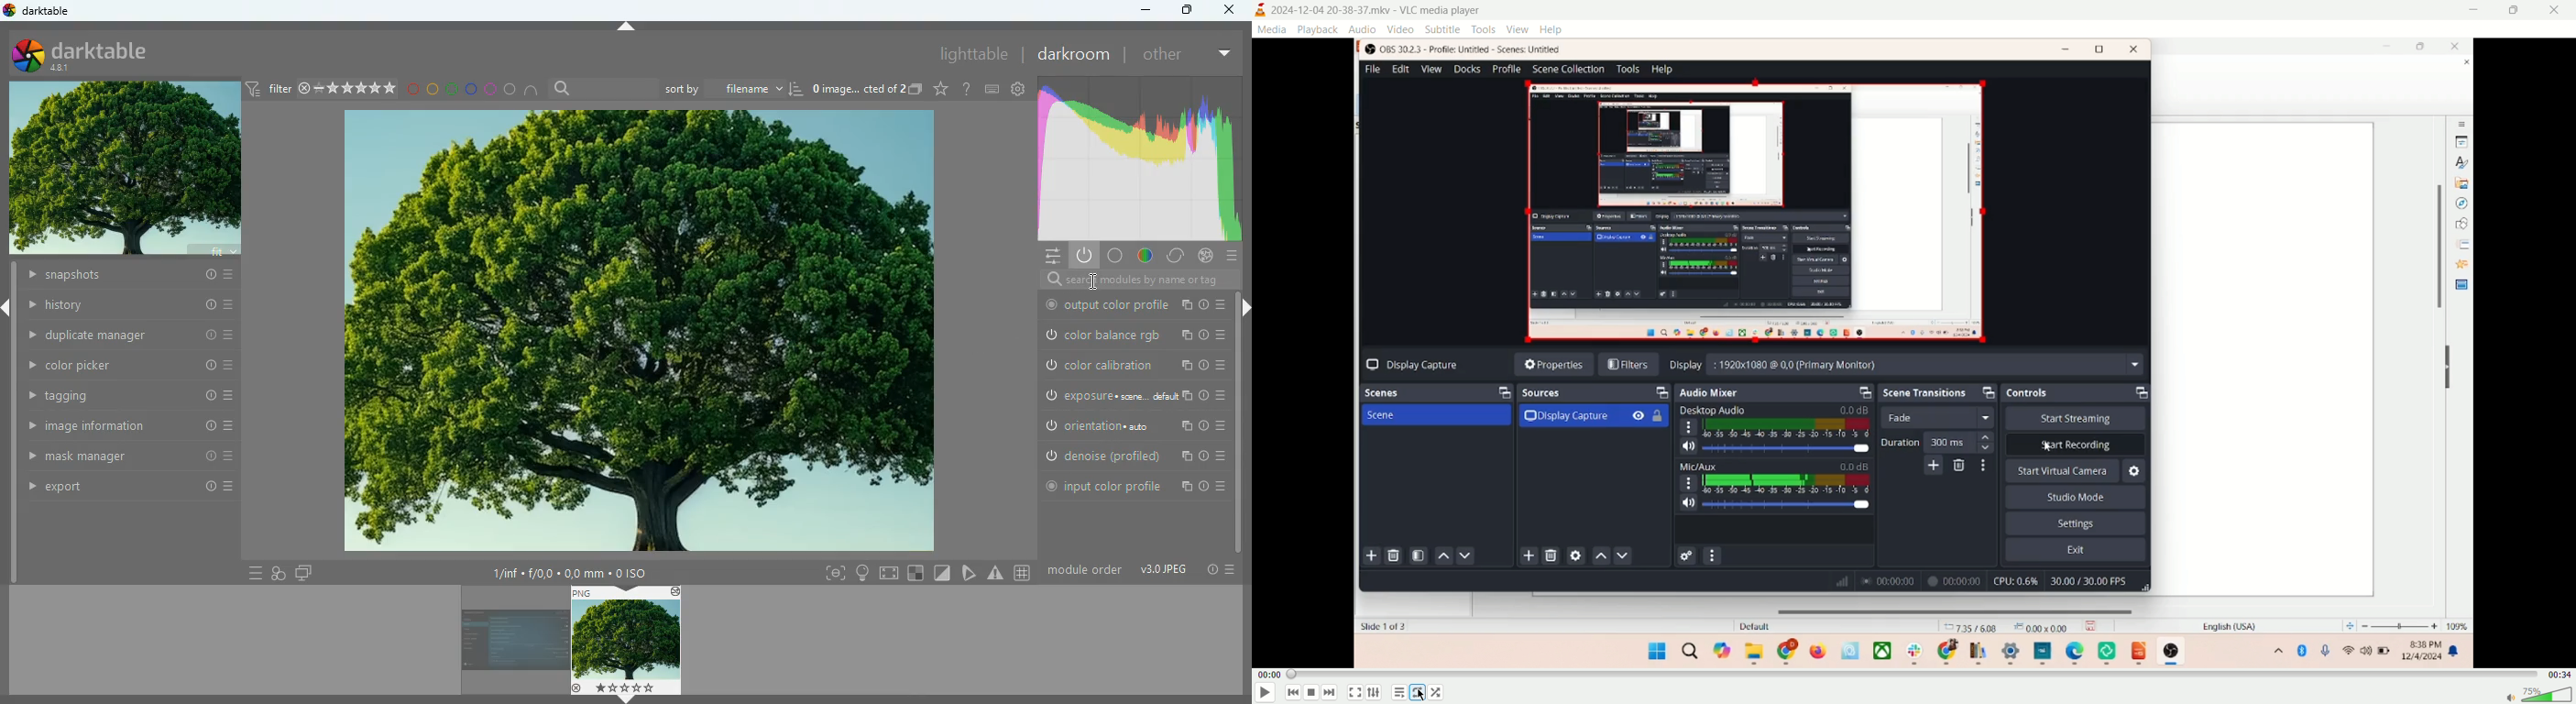 The width and height of the screenshot is (2576, 728). Describe the element at coordinates (2518, 10) in the screenshot. I see `maximize` at that location.